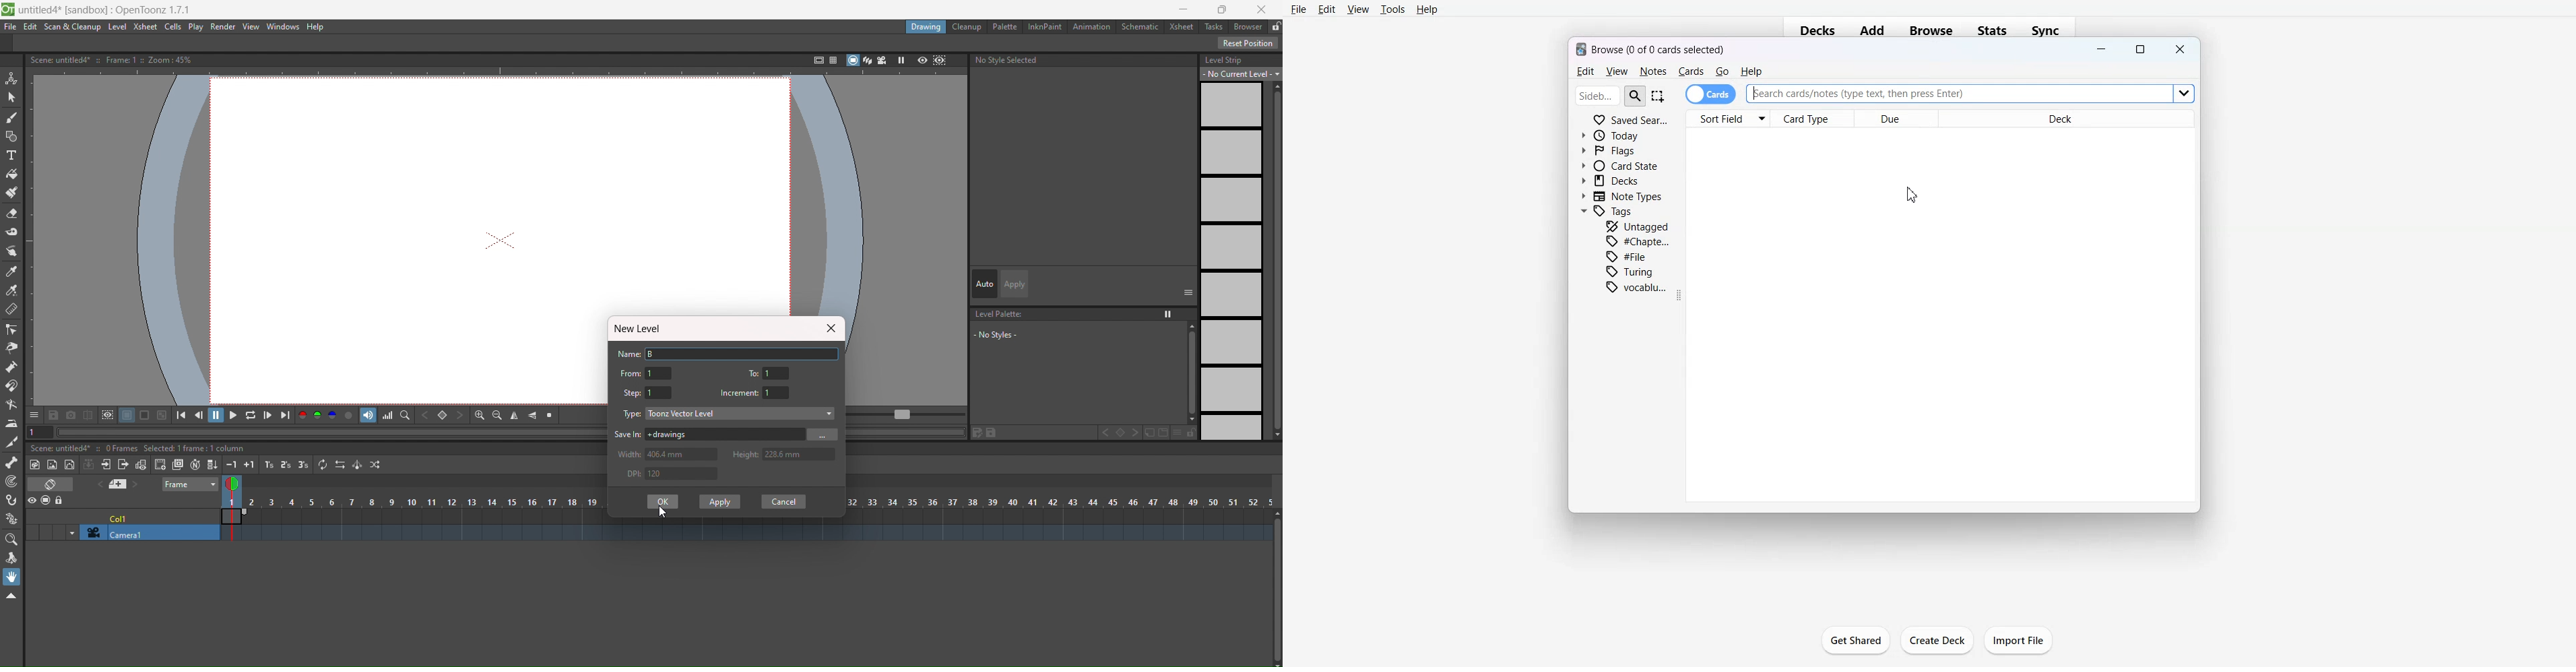 The width and height of the screenshot is (2576, 672). Describe the element at coordinates (1619, 165) in the screenshot. I see `Card State` at that location.